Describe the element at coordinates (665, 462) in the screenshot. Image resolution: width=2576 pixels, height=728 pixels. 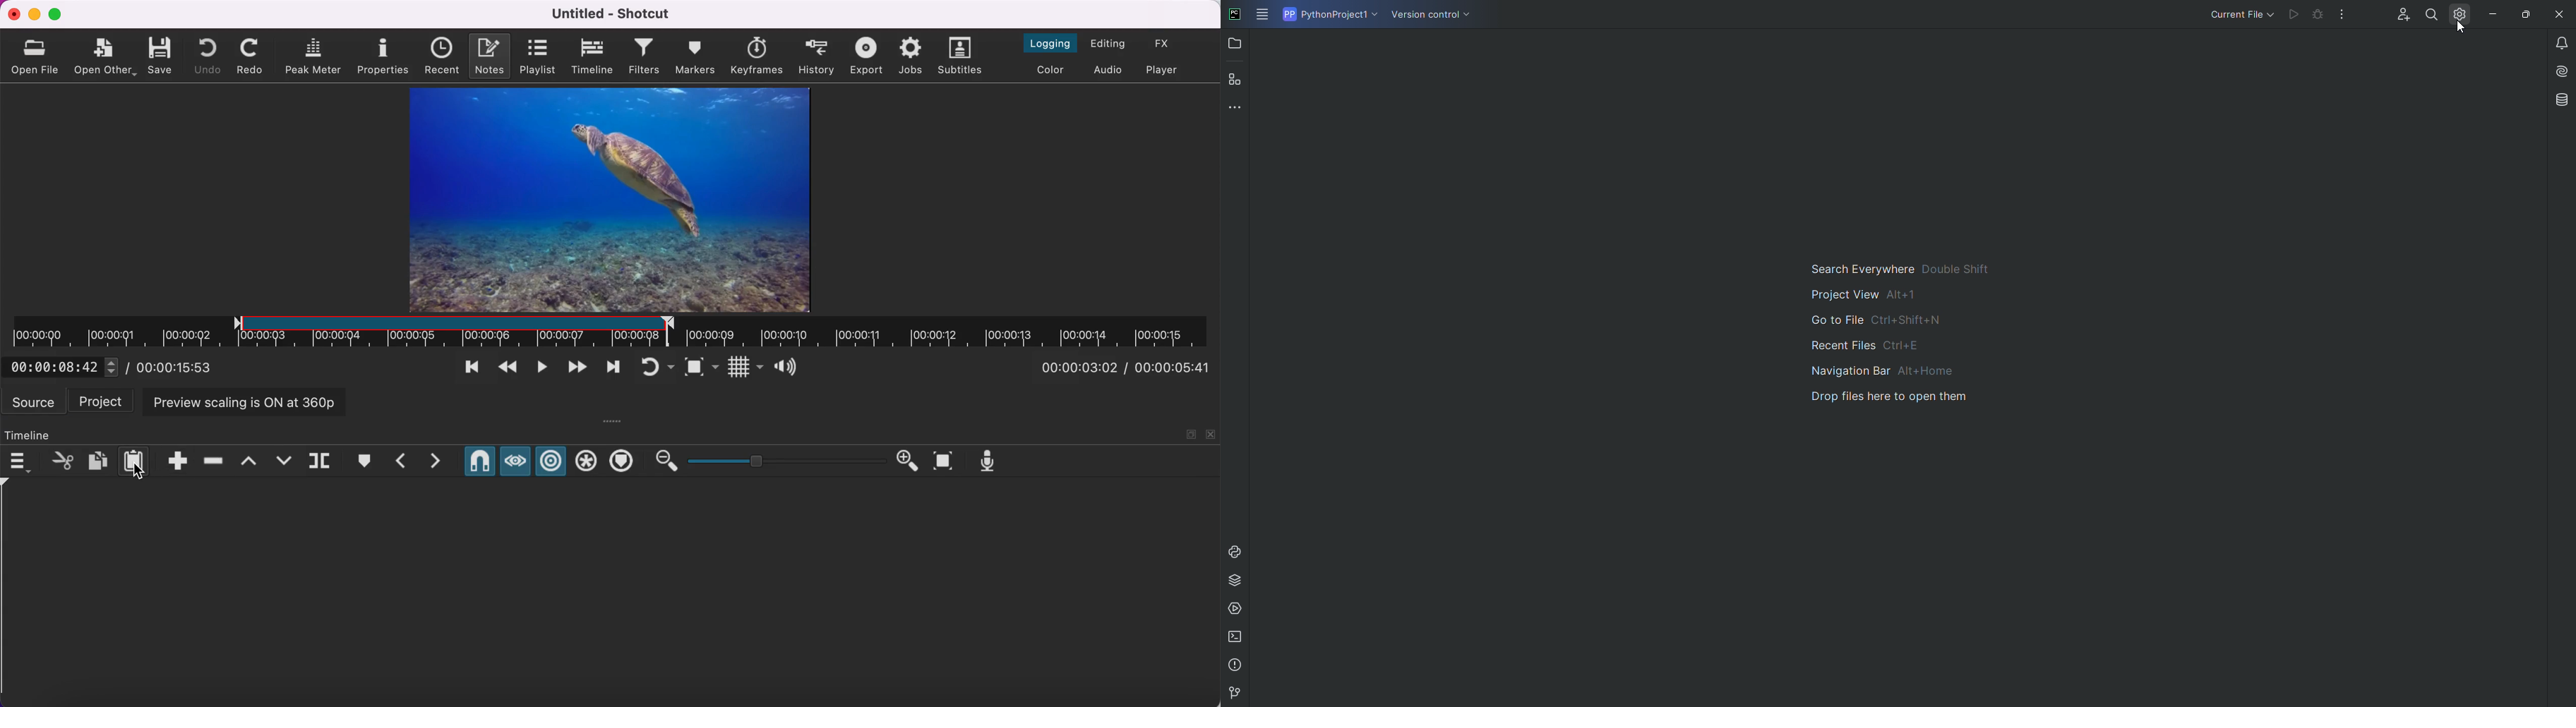
I see `zoom out` at that location.